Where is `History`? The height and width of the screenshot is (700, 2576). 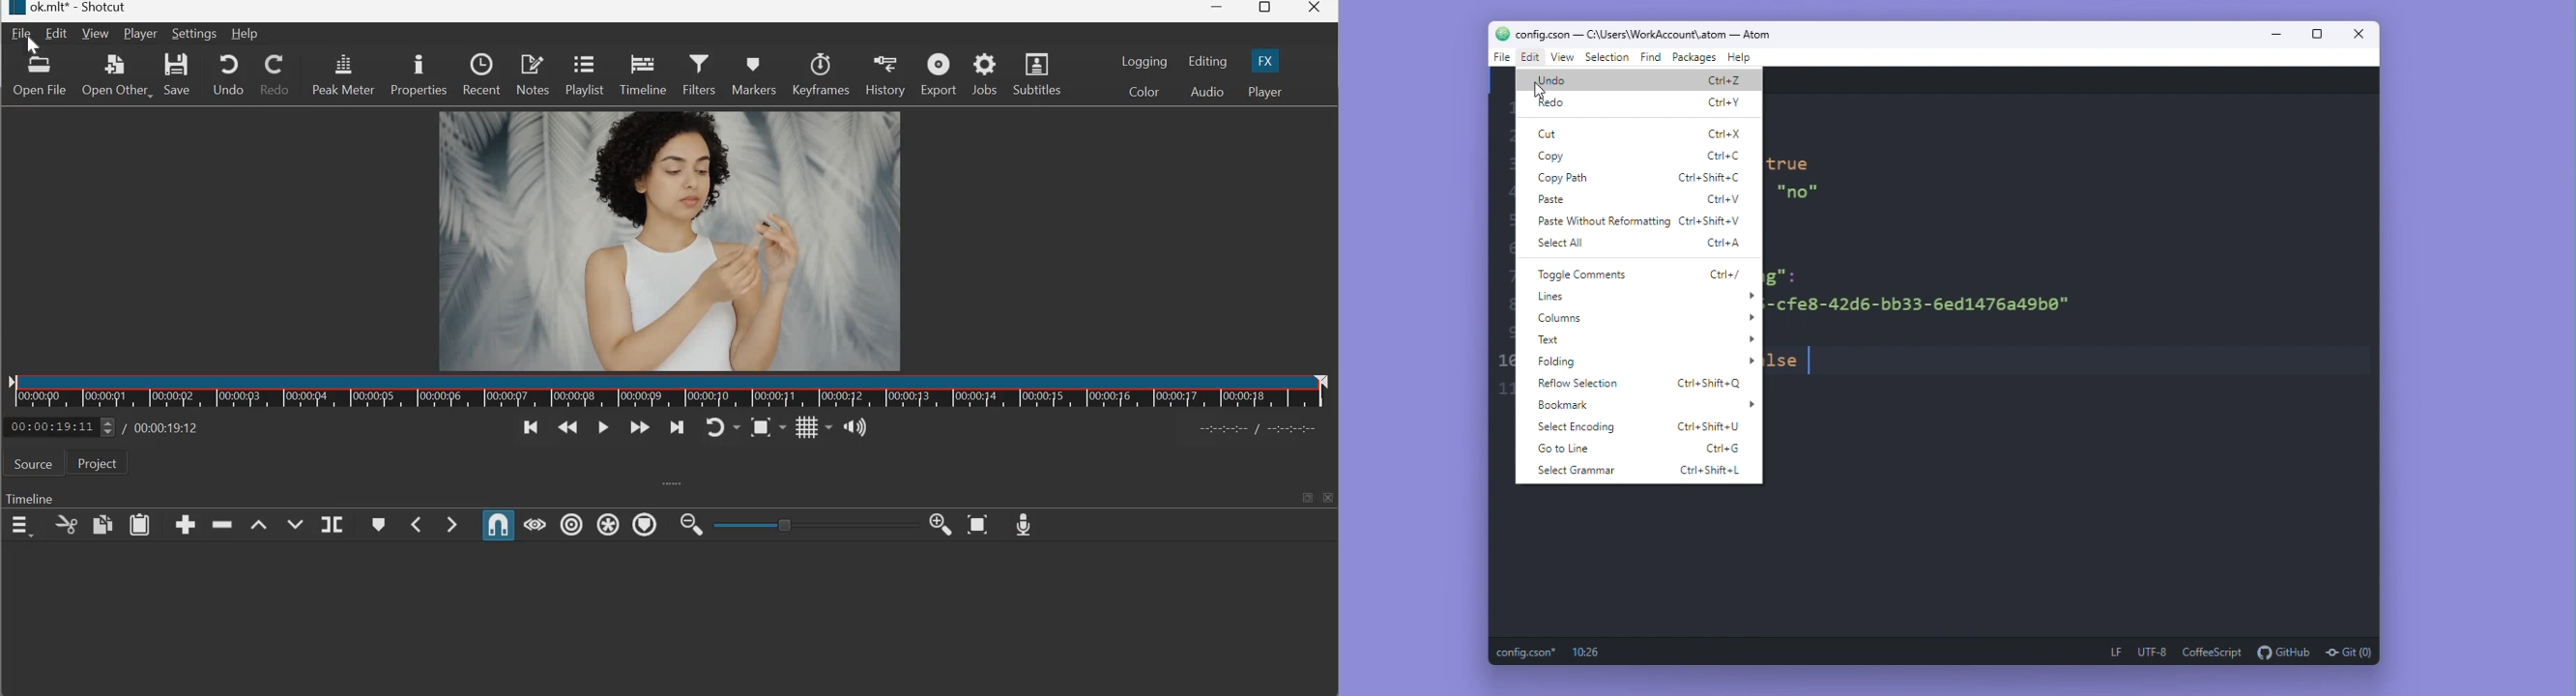
History is located at coordinates (884, 74).